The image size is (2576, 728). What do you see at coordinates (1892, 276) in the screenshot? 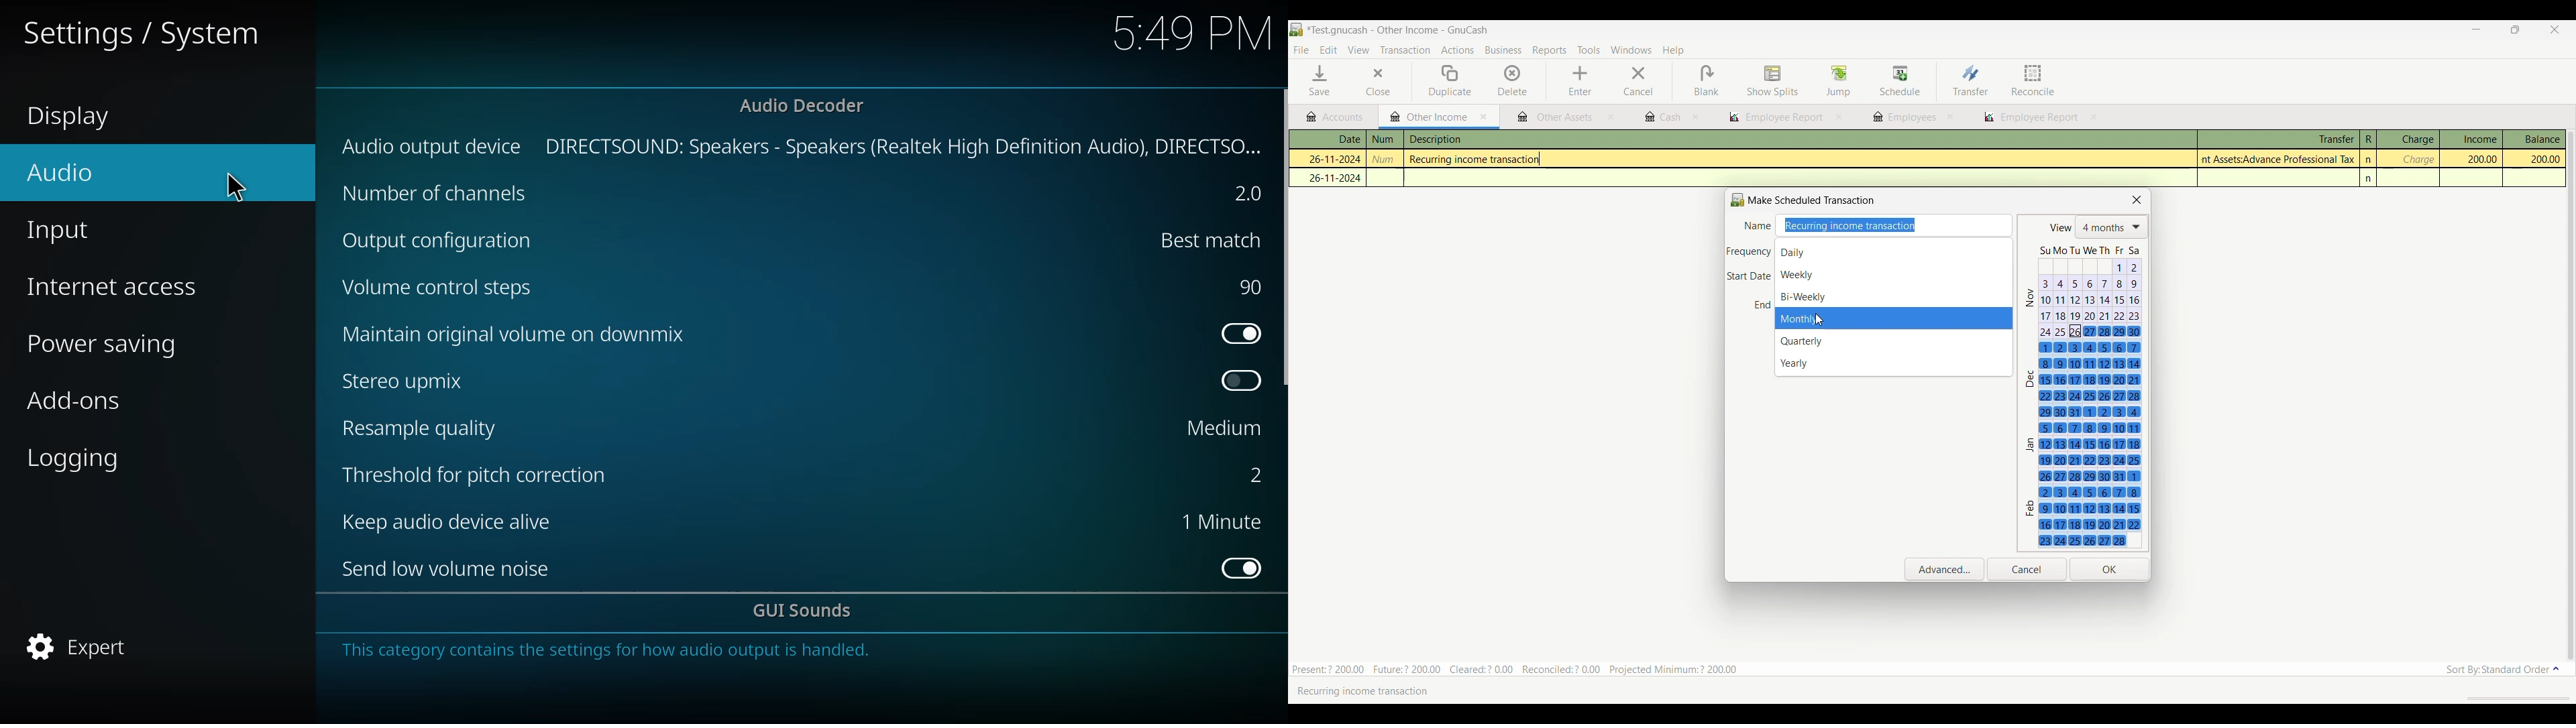
I see `Weekly` at bounding box center [1892, 276].